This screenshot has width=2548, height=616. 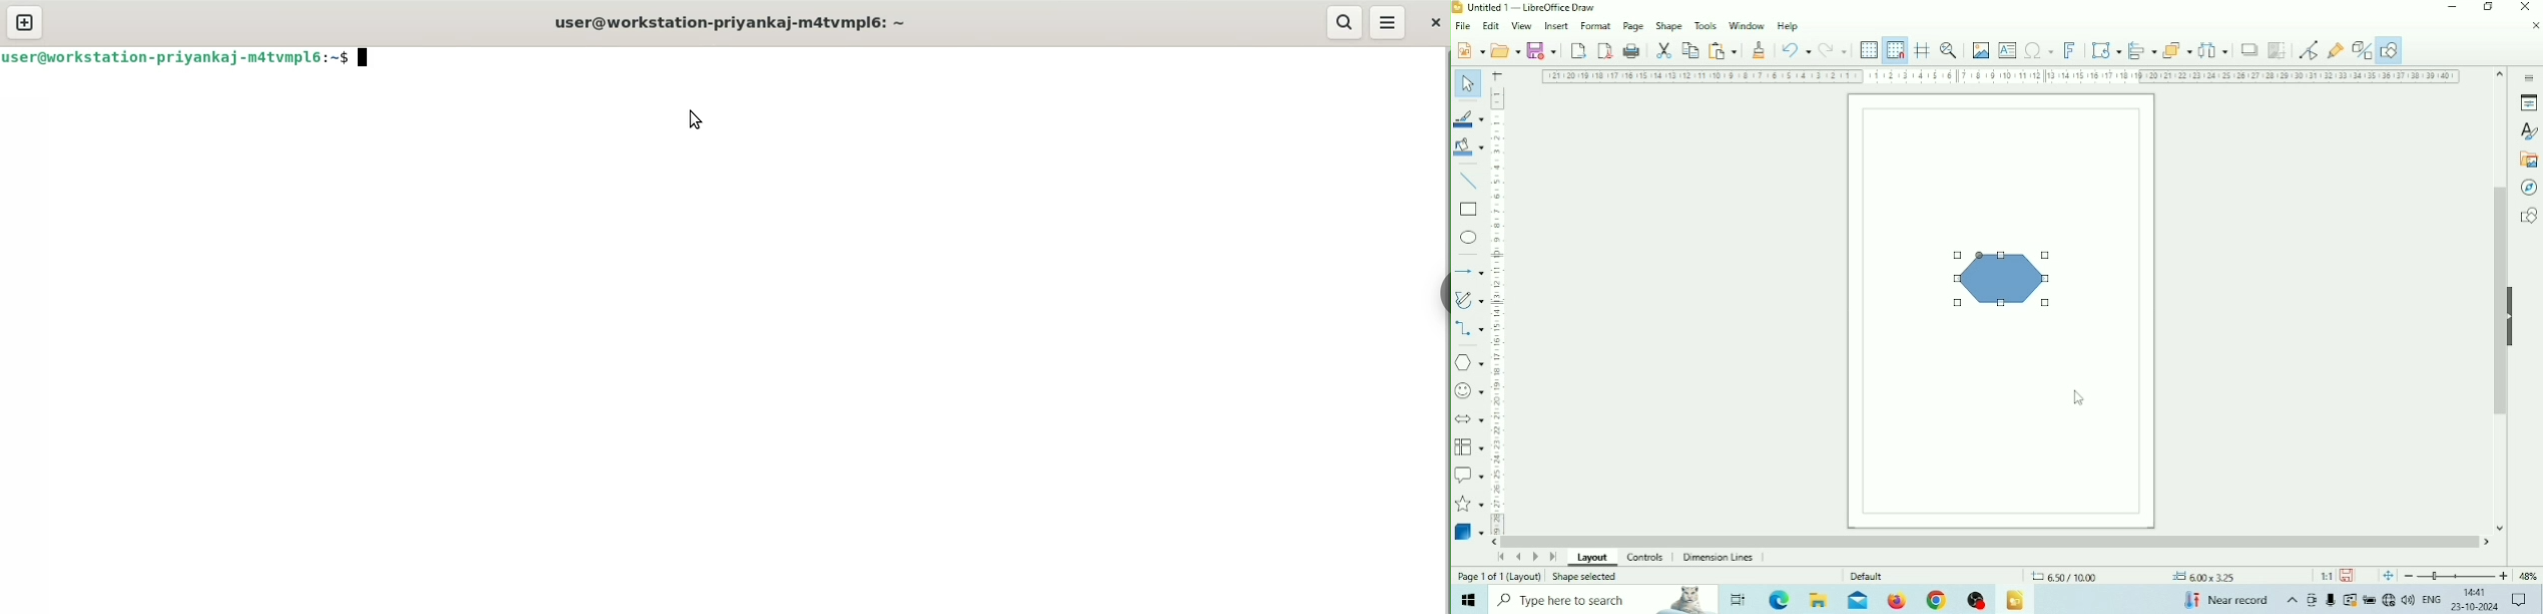 What do you see at coordinates (1634, 25) in the screenshot?
I see `Page` at bounding box center [1634, 25].